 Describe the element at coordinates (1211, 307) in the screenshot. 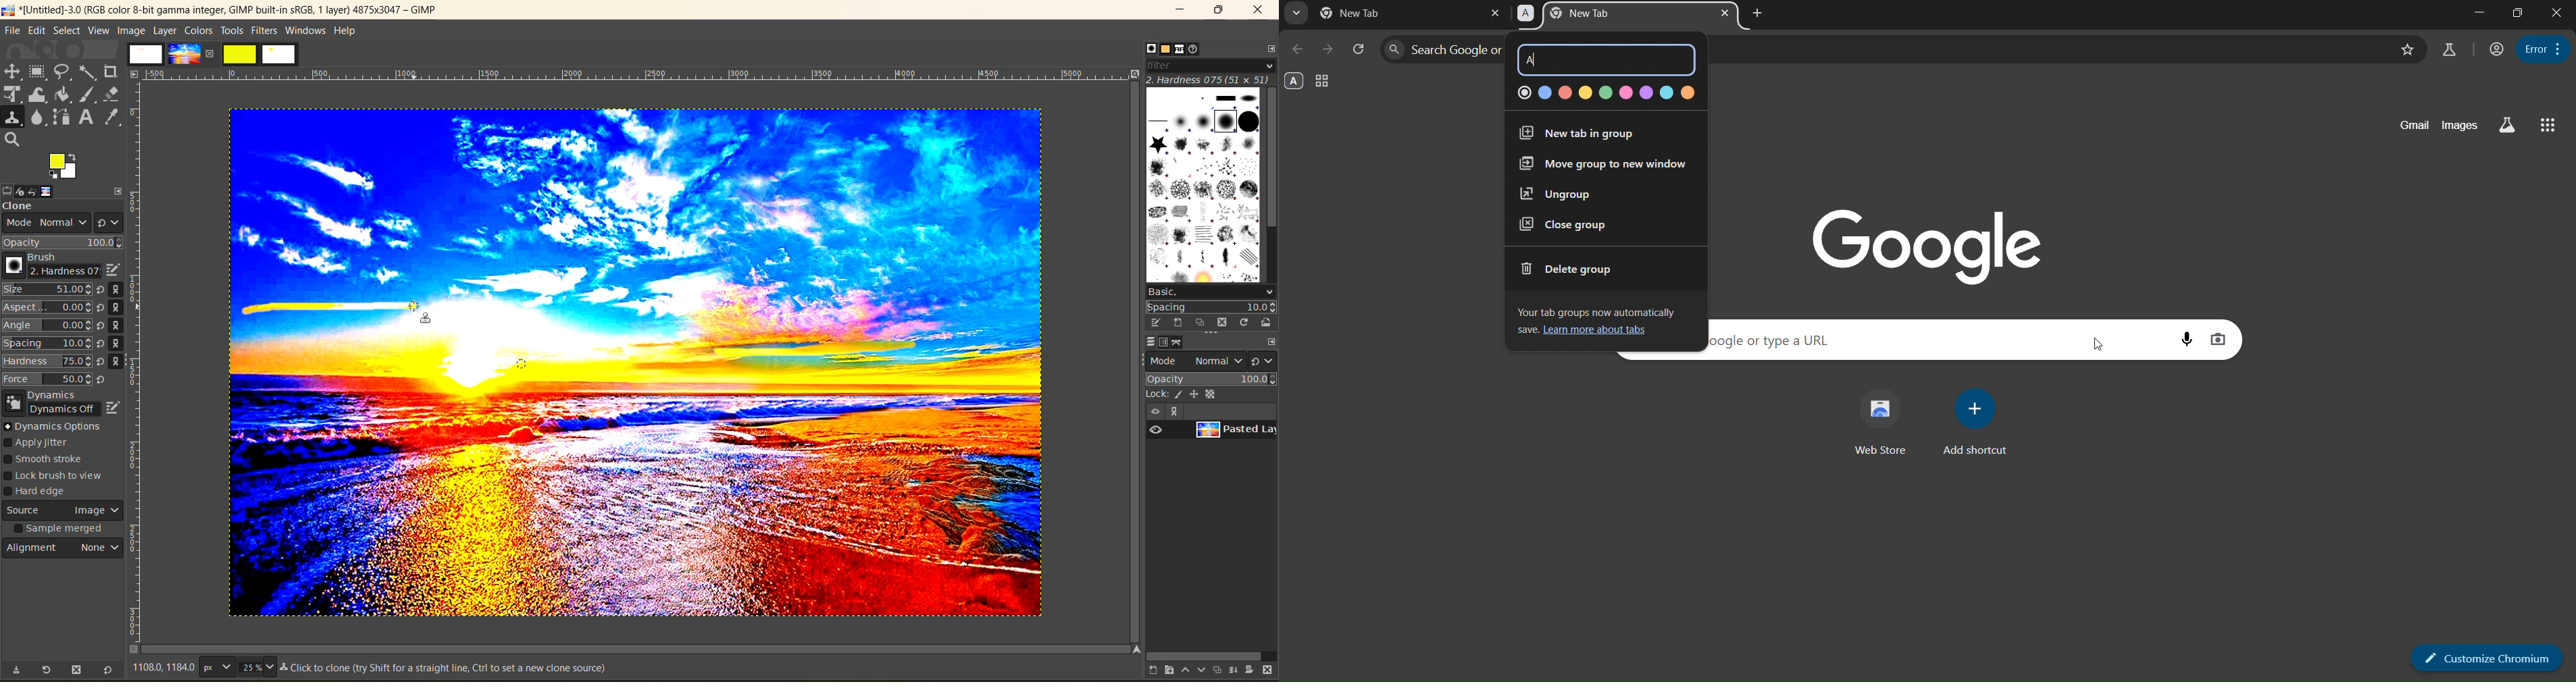

I see `spacing` at that location.